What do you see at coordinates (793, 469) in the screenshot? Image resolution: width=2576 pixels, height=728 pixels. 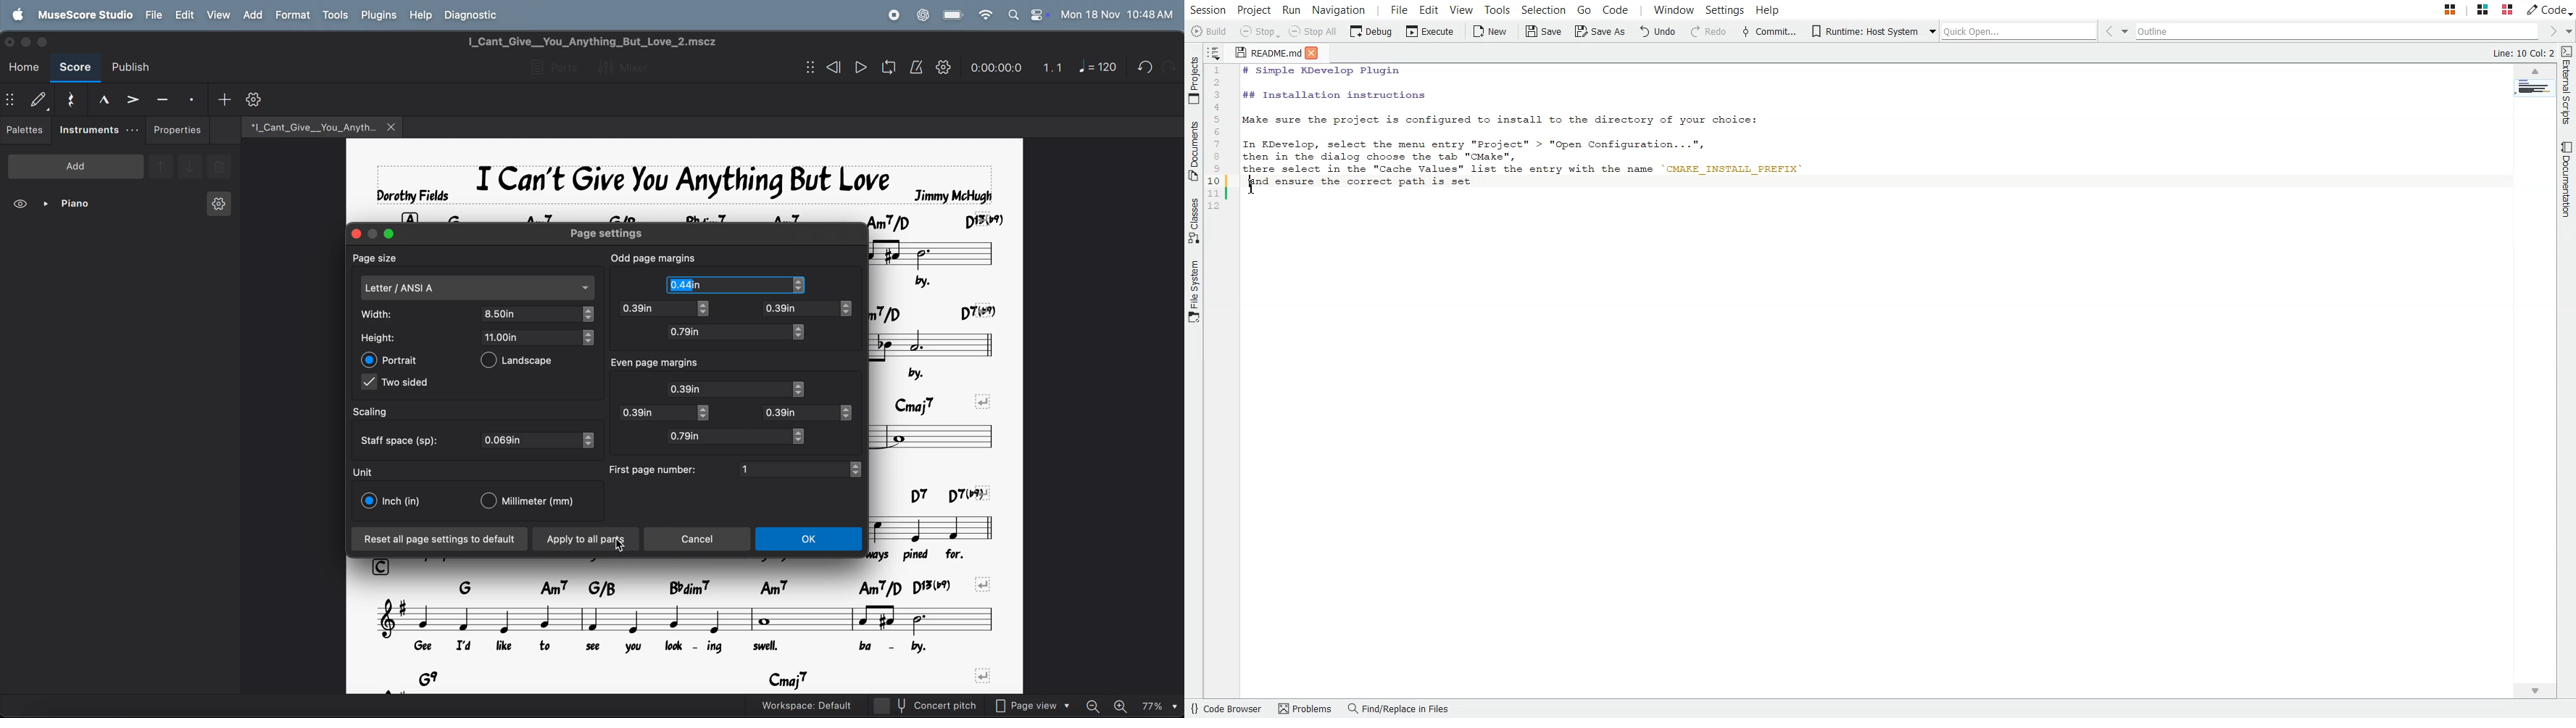 I see `1` at bounding box center [793, 469].